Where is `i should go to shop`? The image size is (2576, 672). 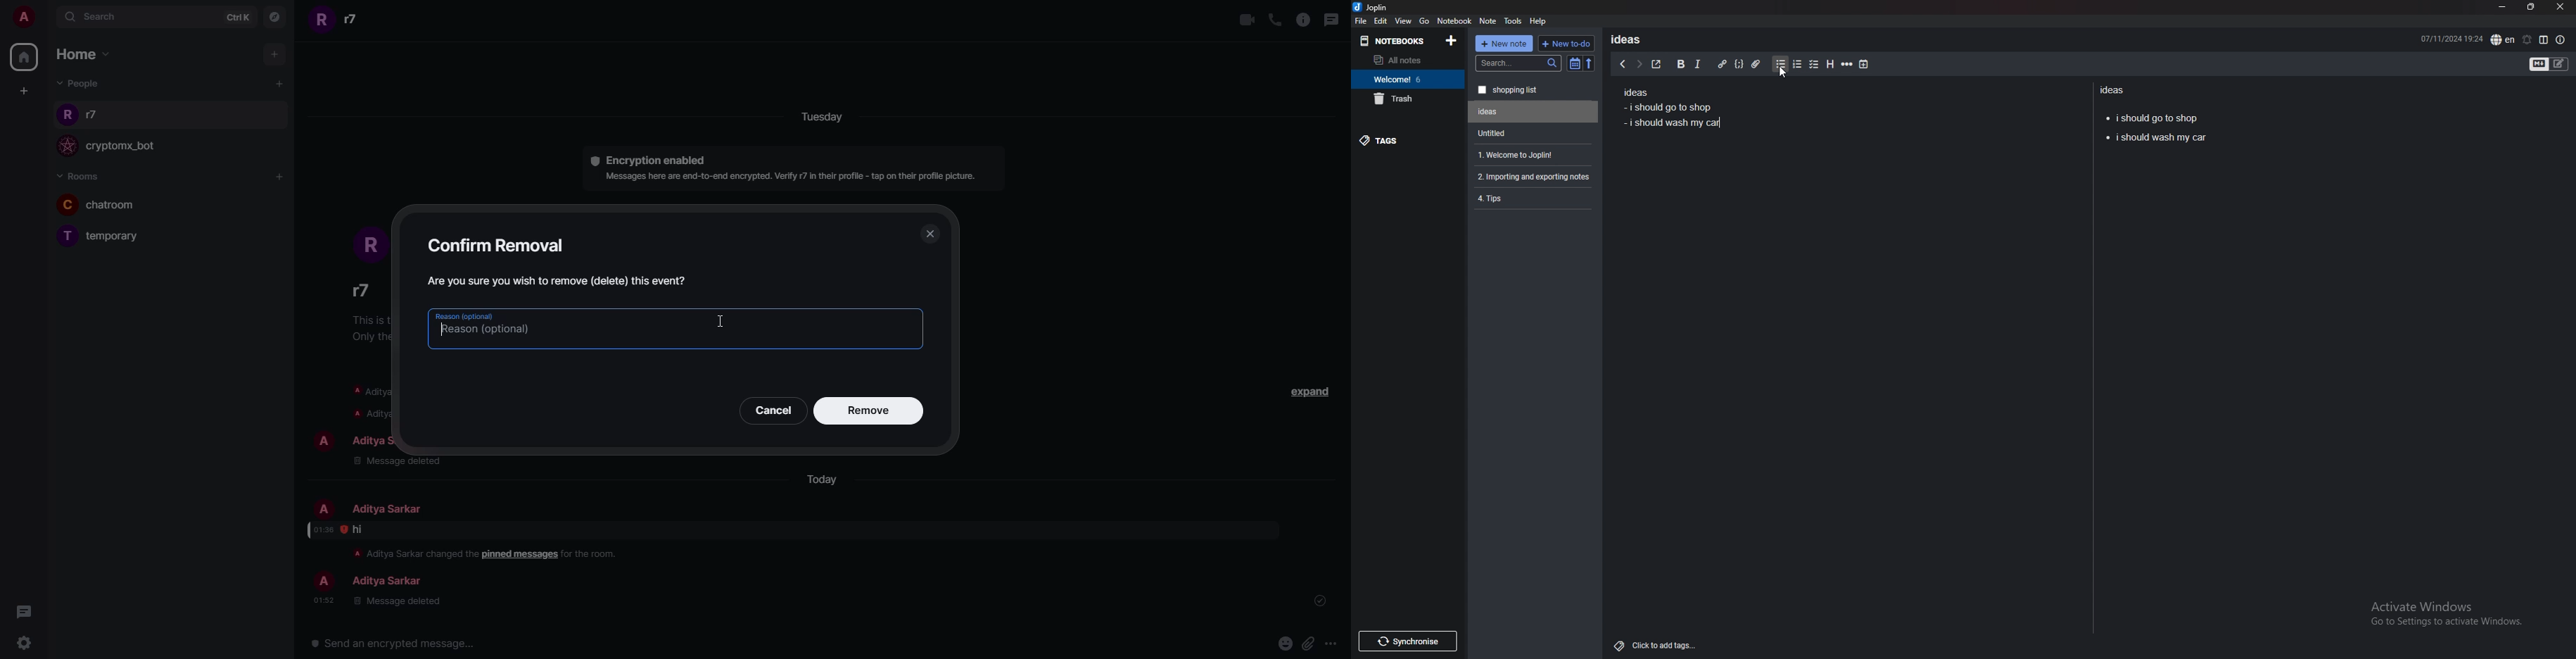
i should go to shop is located at coordinates (1666, 107).